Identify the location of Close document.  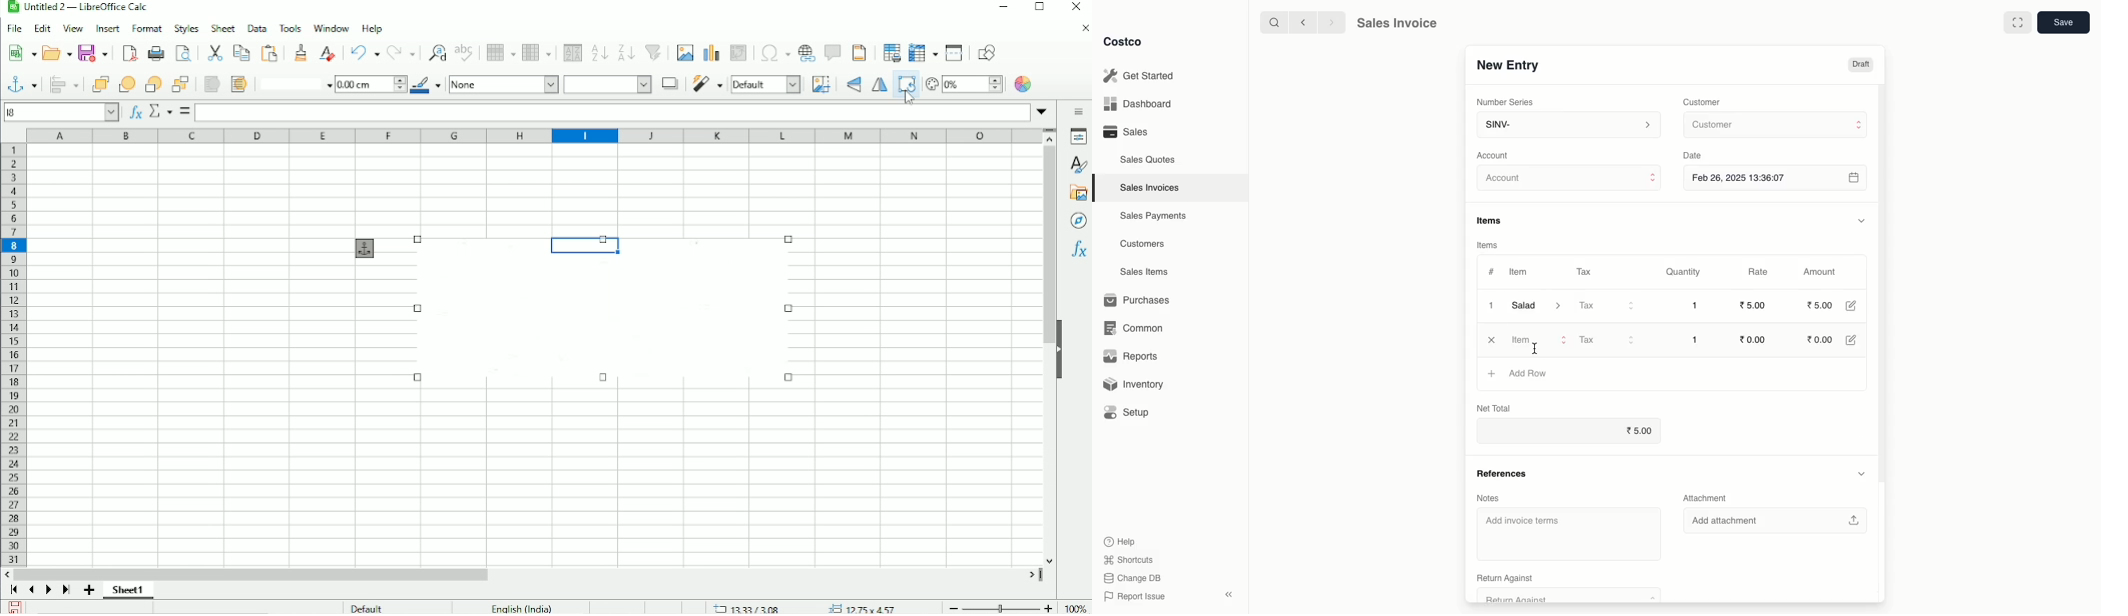
(1084, 29).